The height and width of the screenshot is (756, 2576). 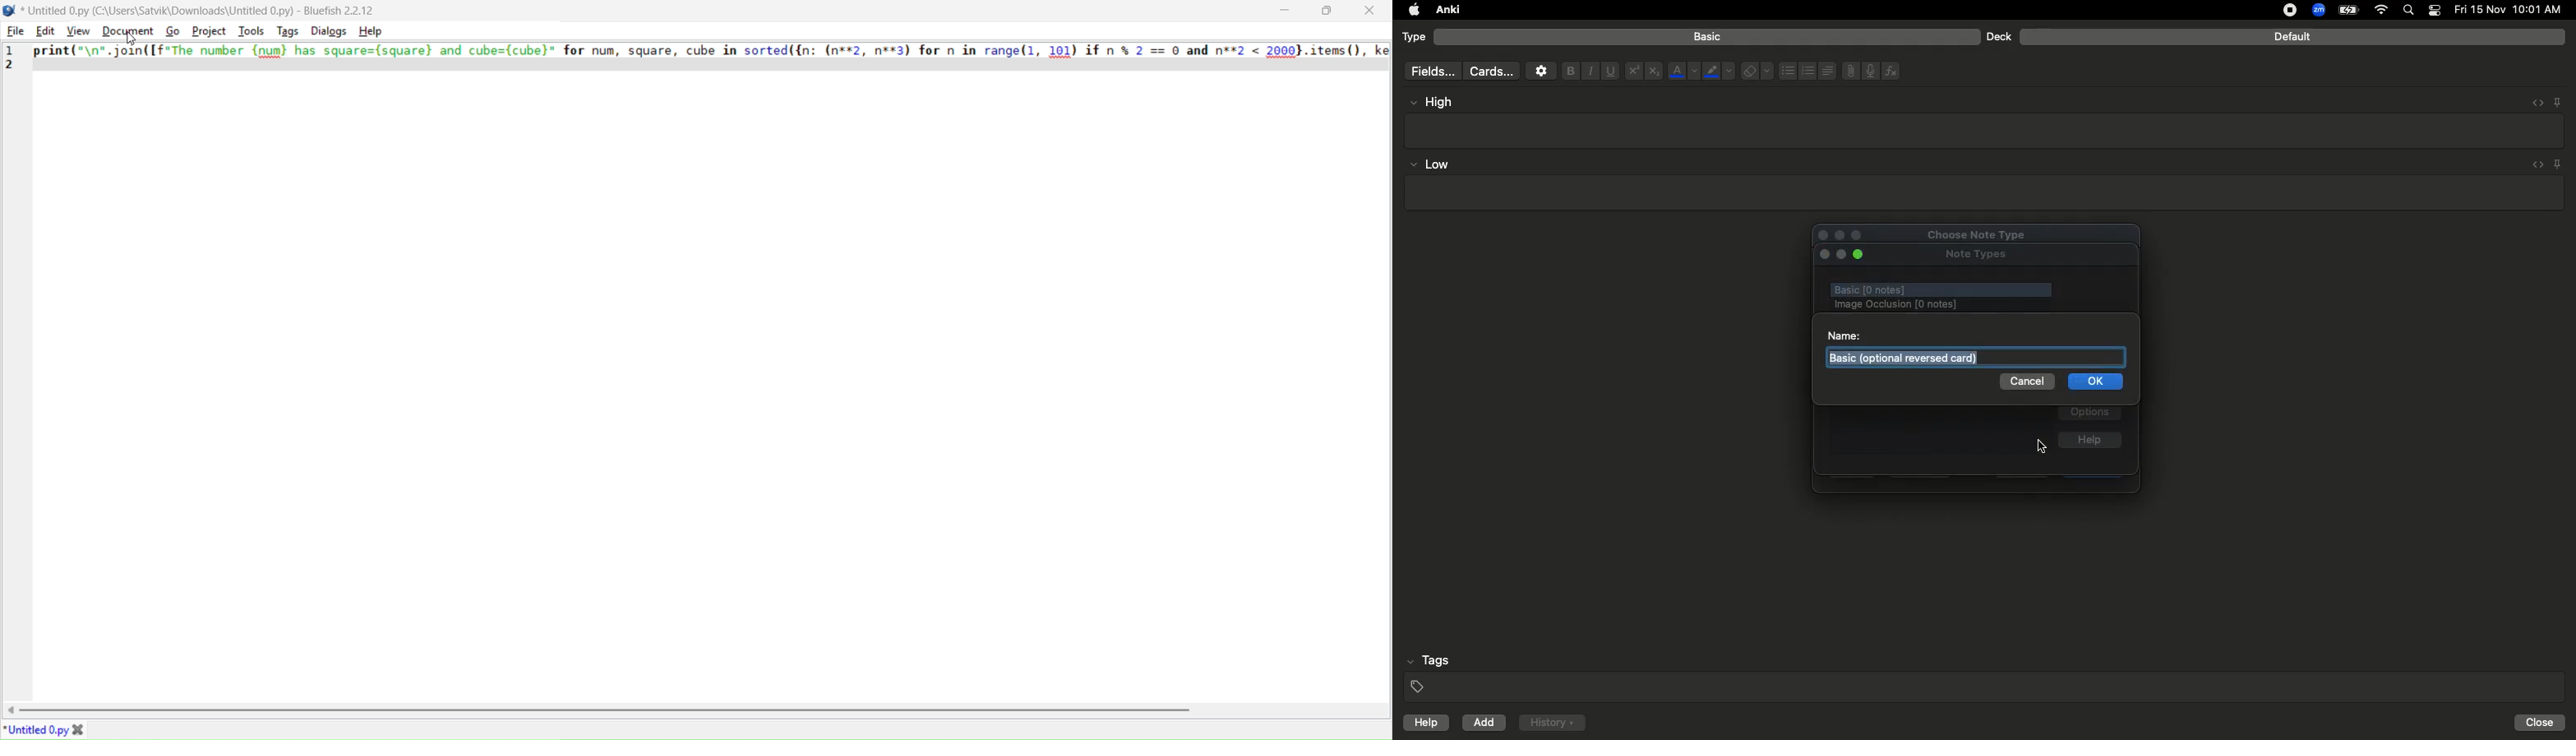 I want to click on File, so click(x=1848, y=71).